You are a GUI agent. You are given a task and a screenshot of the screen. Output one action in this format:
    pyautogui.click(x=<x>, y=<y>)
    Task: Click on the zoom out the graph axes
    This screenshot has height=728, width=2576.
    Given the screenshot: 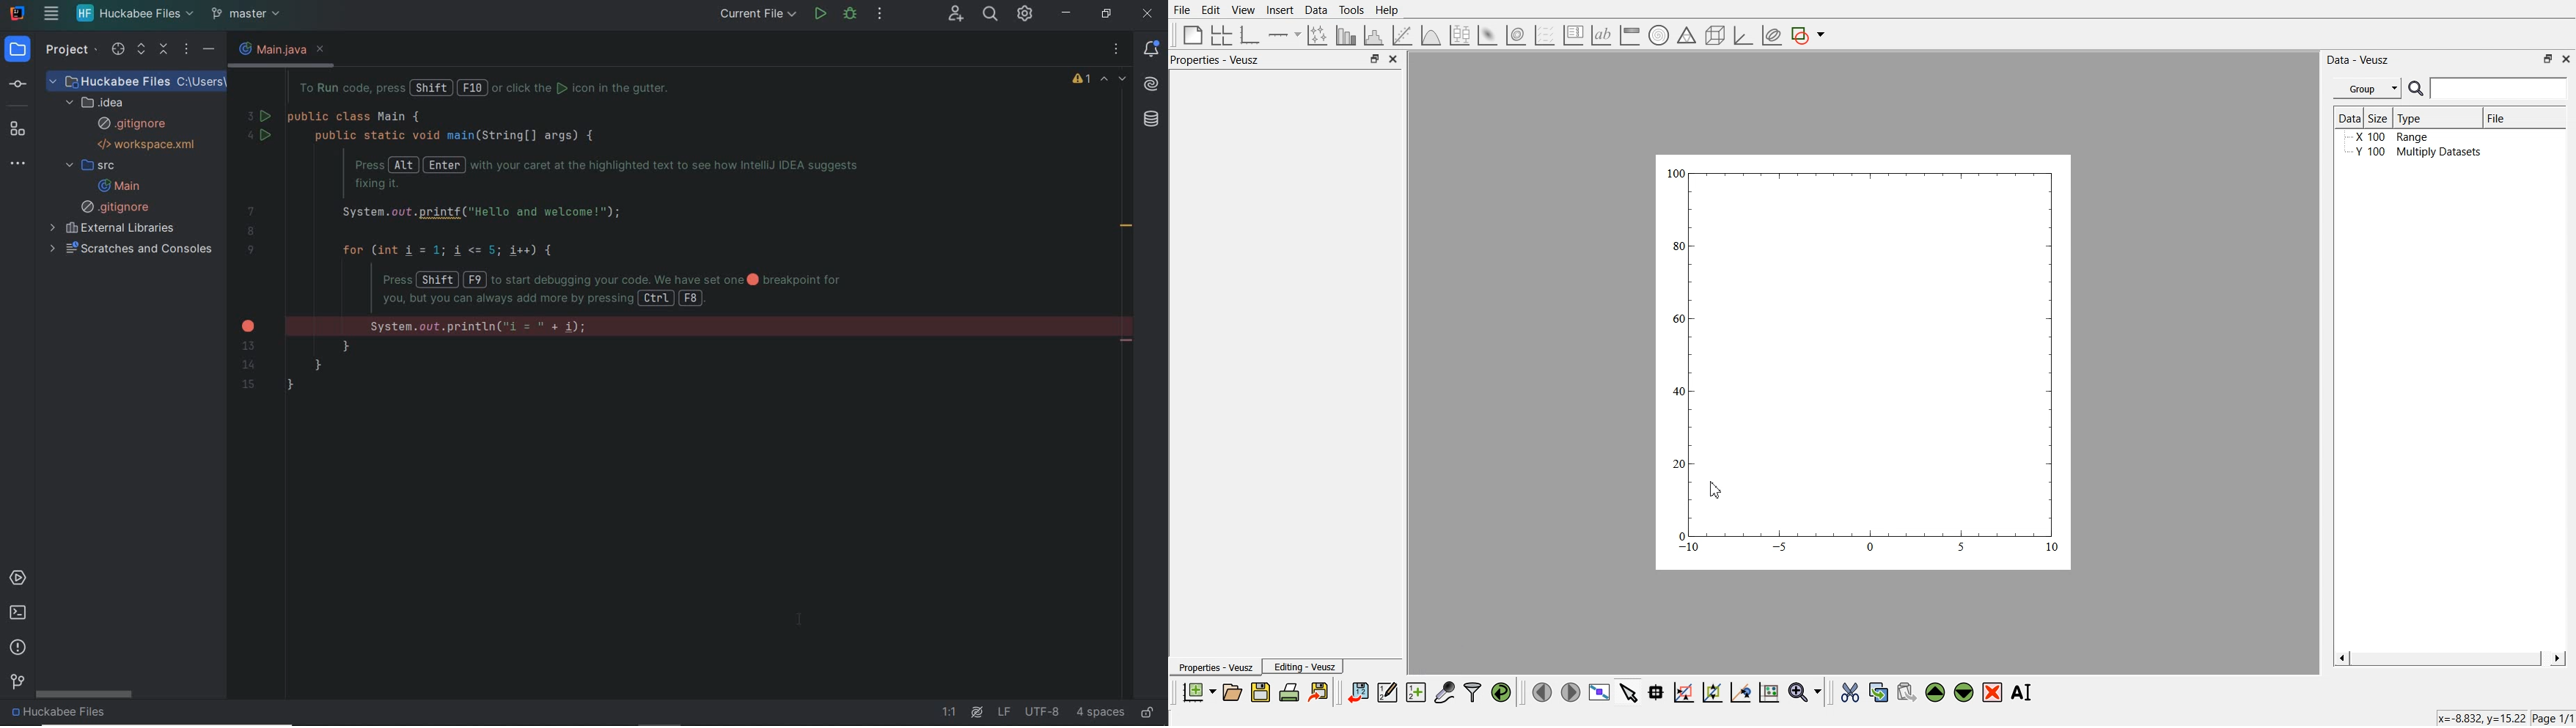 What is the action you would take?
    pyautogui.click(x=1711, y=692)
    